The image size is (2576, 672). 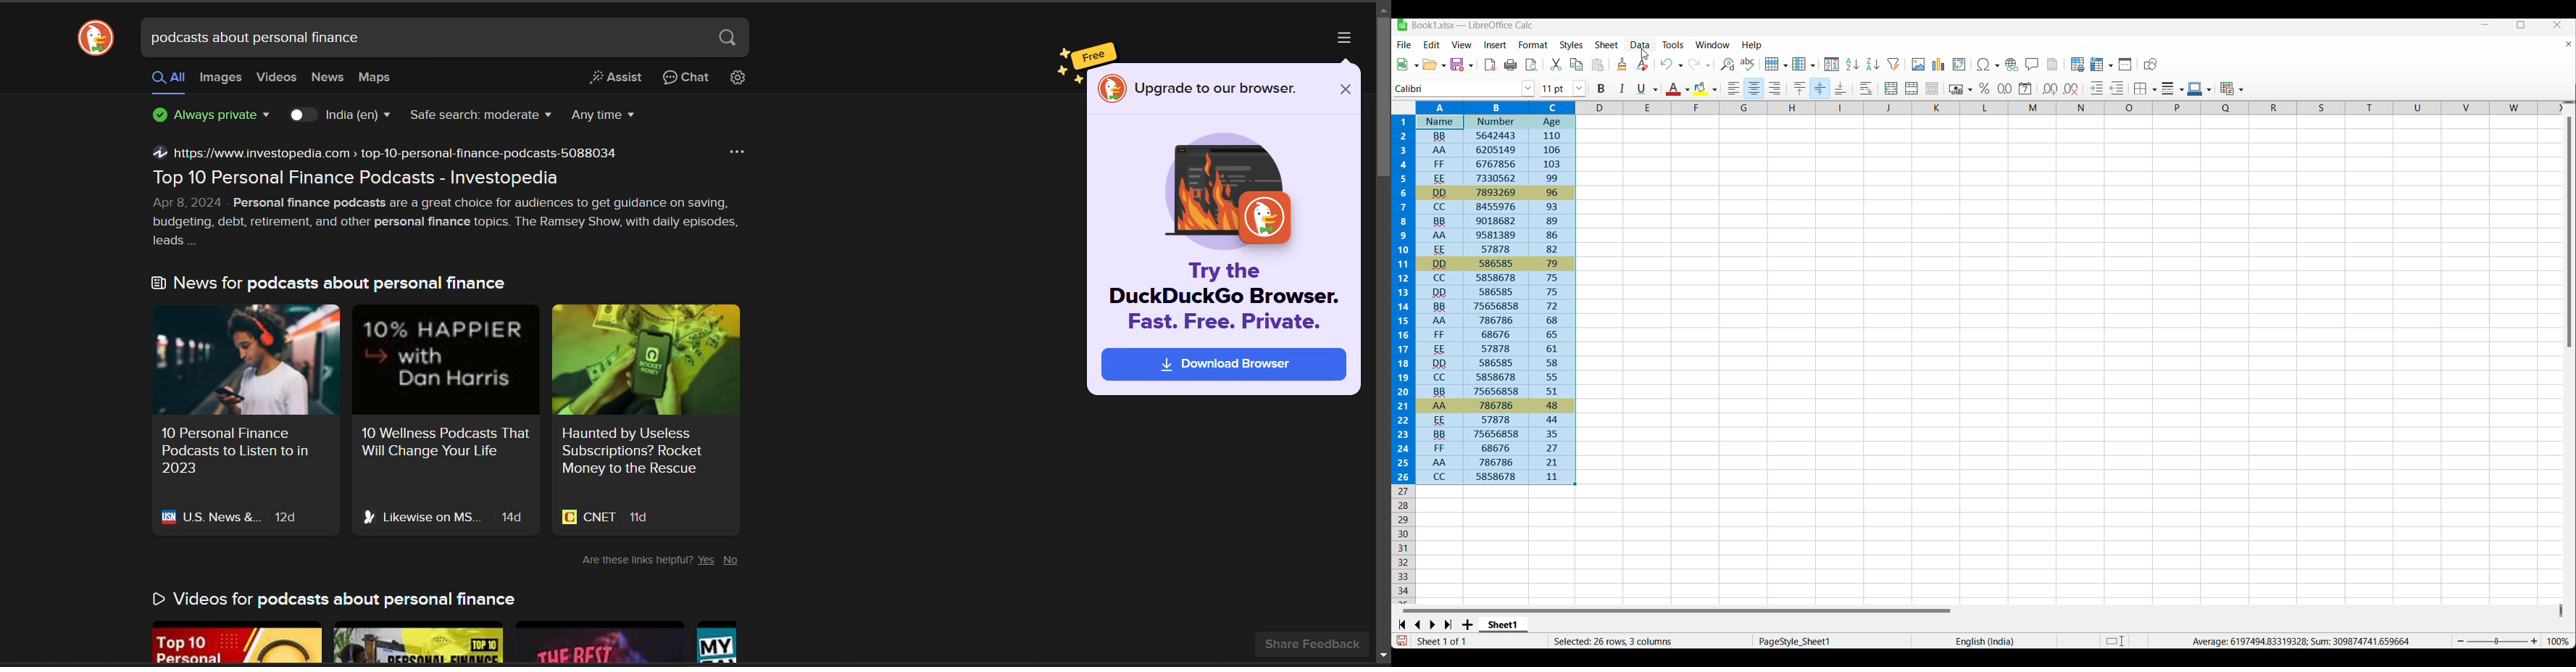 I want to click on Columns marker, so click(x=2070, y=108).